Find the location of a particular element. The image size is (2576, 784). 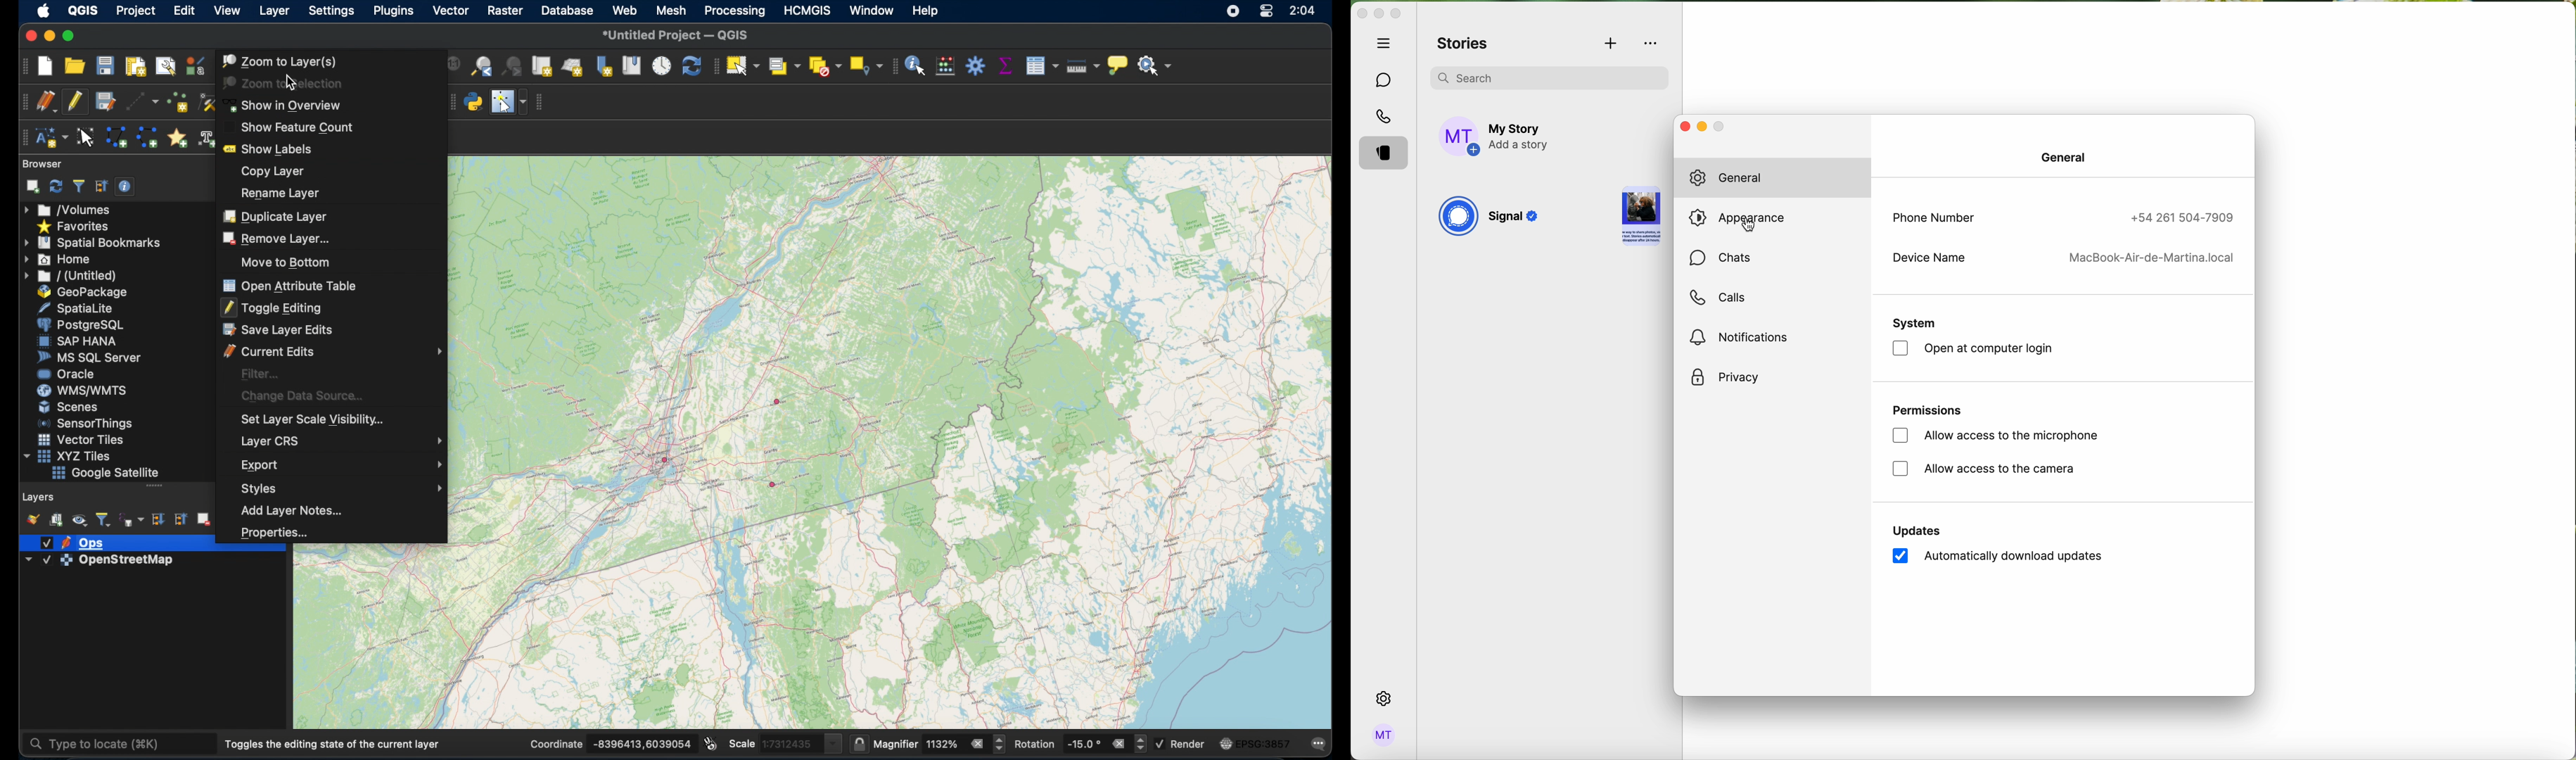

calls is located at coordinates (1717, 297).